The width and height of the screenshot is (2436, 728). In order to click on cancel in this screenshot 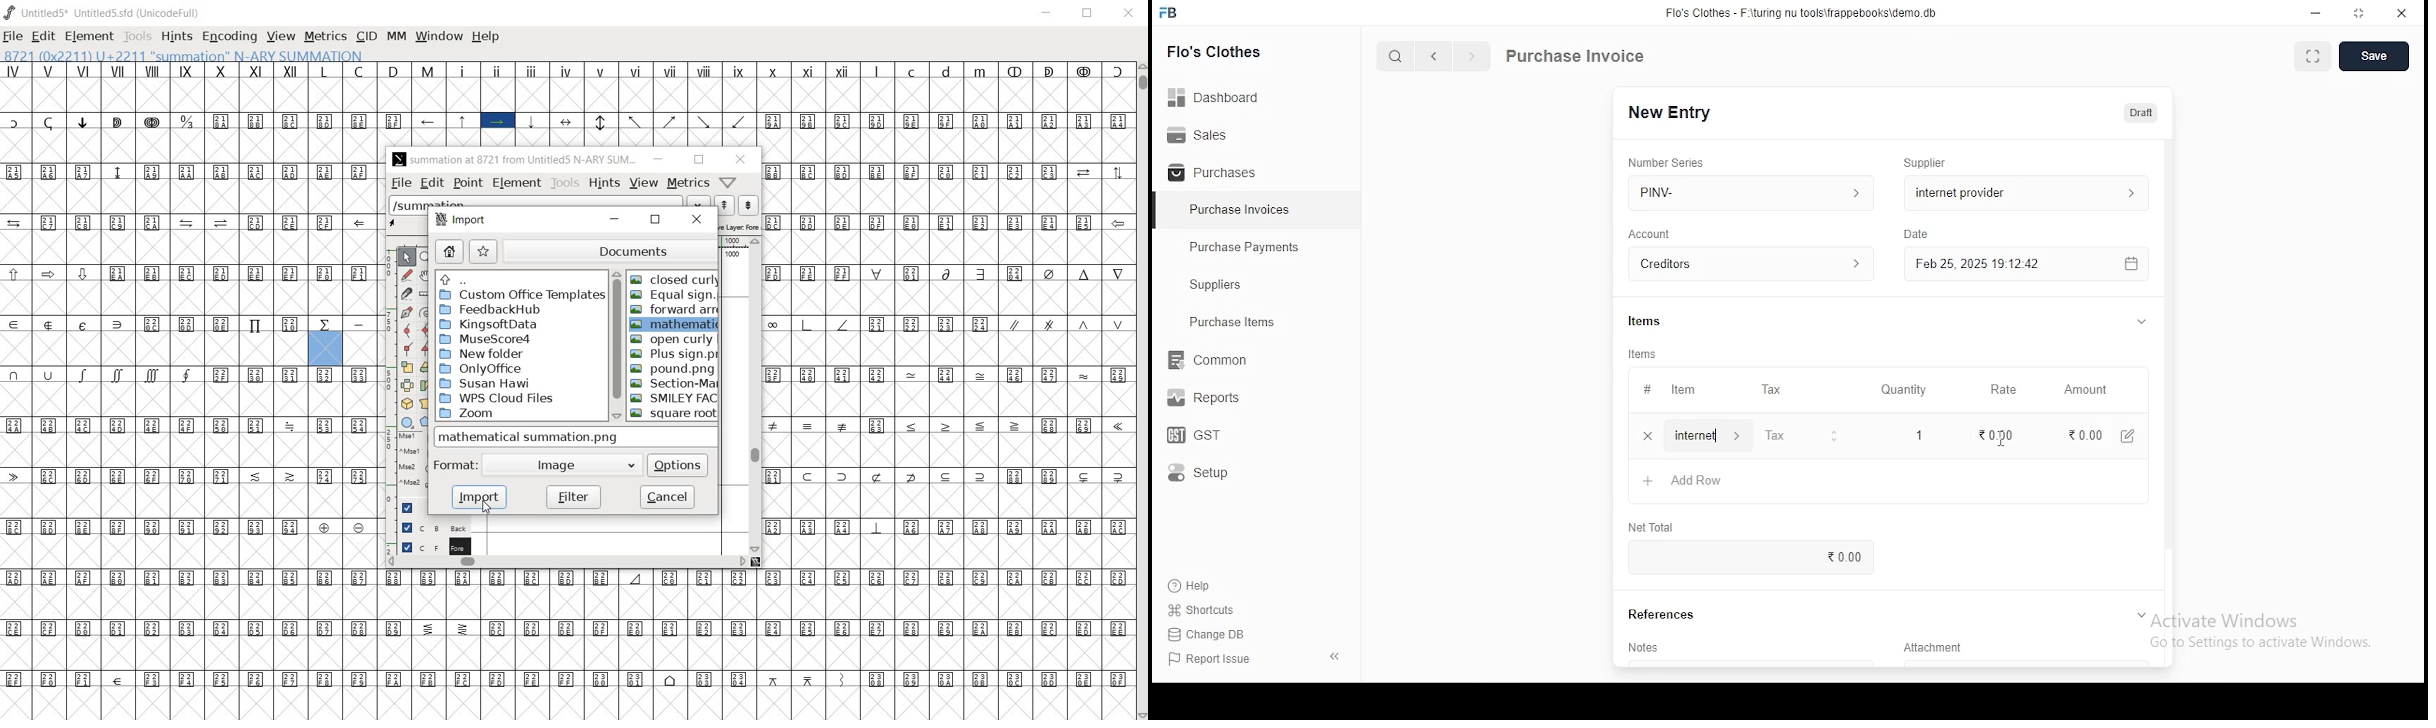, I will do `click(668, 497)`.